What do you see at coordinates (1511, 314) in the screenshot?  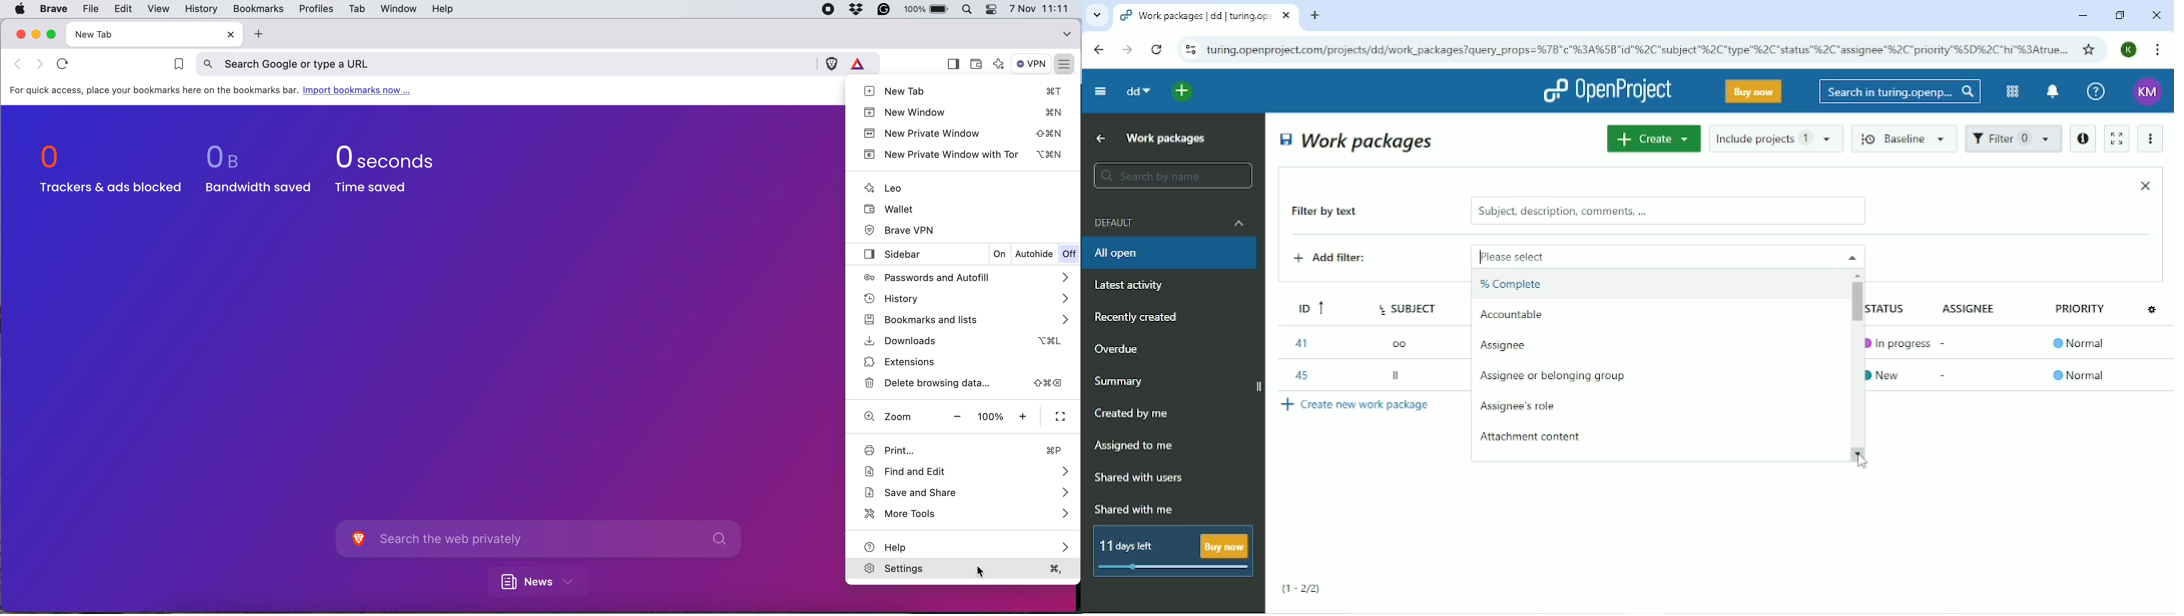 I see `Accountable` at bounding box center [1511, 314].